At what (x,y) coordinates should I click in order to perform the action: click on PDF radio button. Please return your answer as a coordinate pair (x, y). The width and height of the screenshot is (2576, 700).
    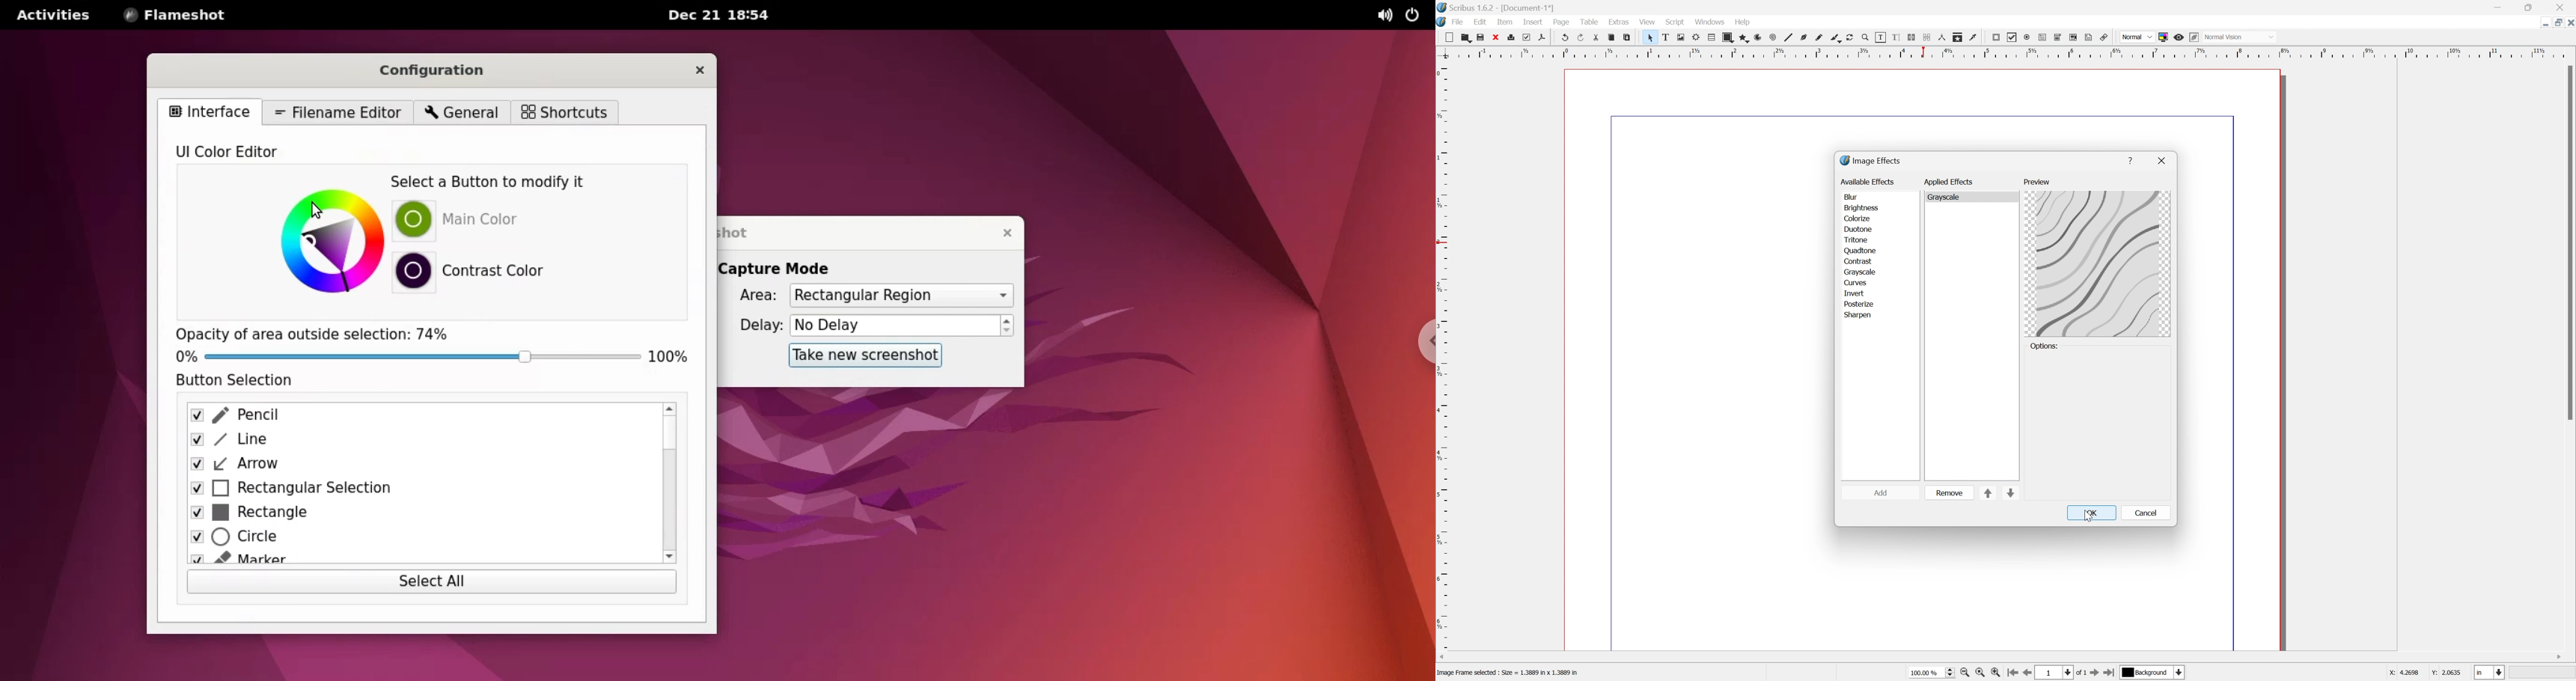
    Looking at the image, I should click on (2028, 37).